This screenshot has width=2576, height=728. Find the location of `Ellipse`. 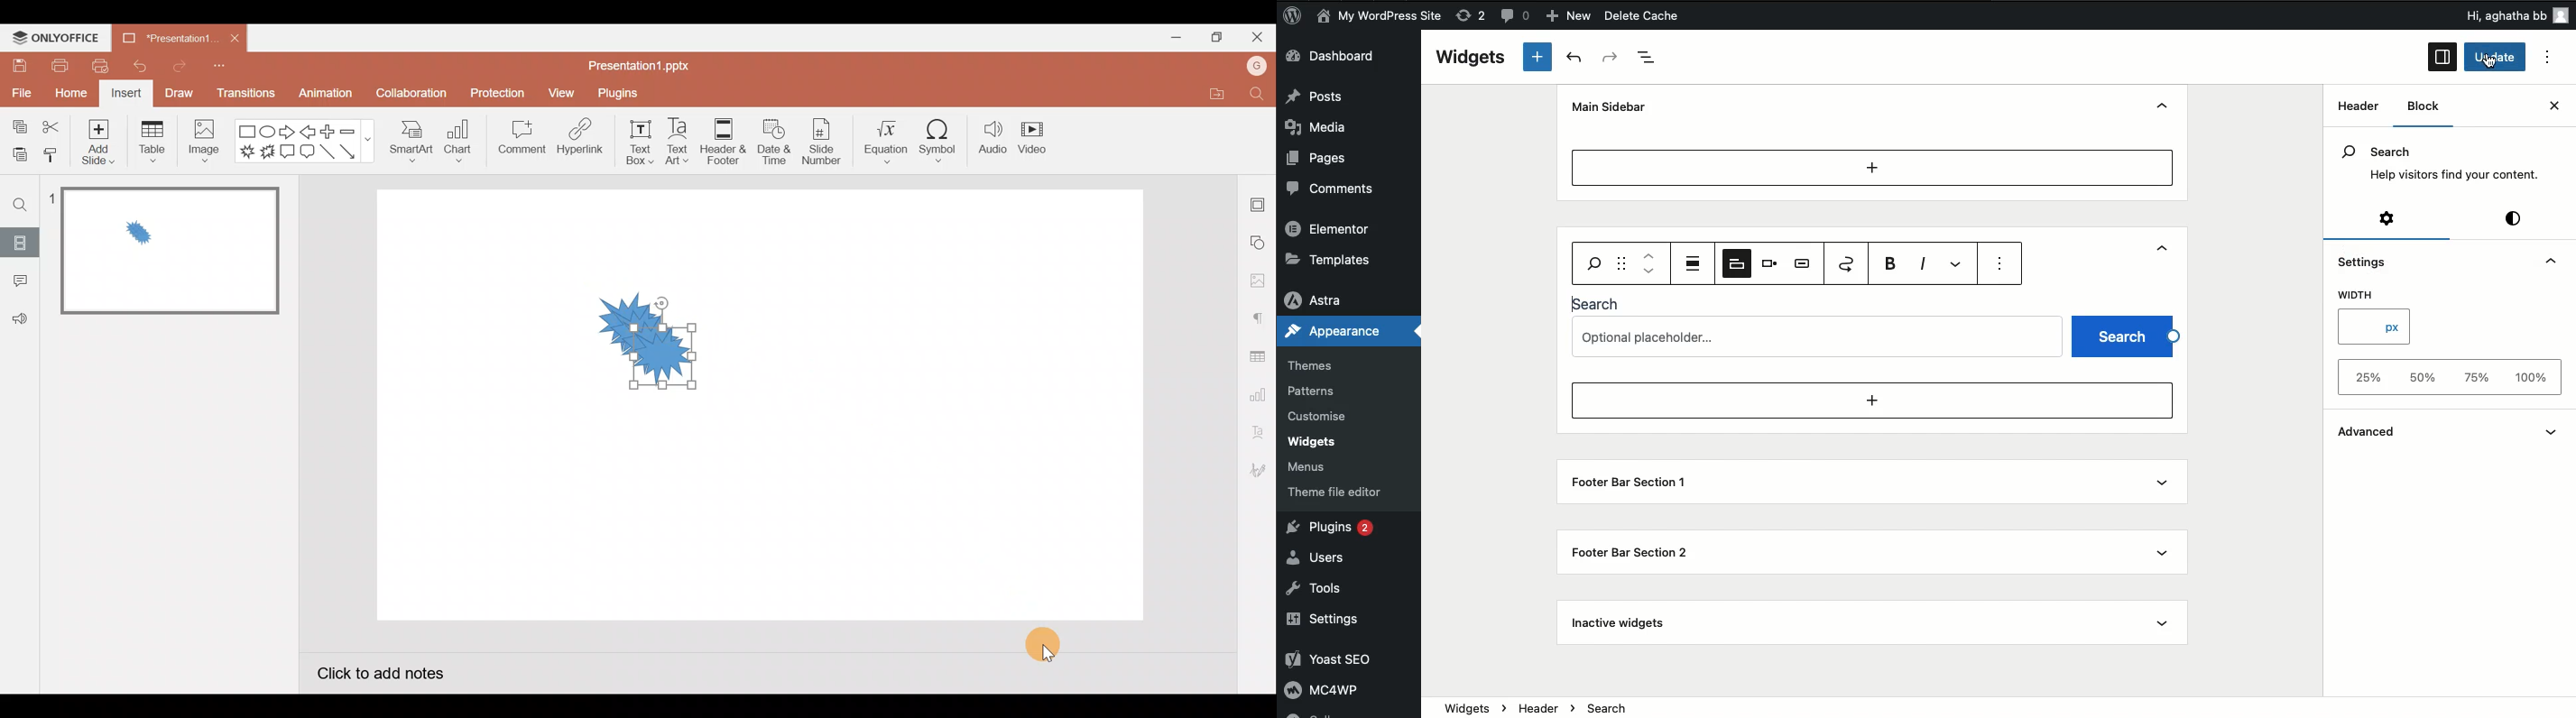

Ellipse is located at coordinates (270, 132).